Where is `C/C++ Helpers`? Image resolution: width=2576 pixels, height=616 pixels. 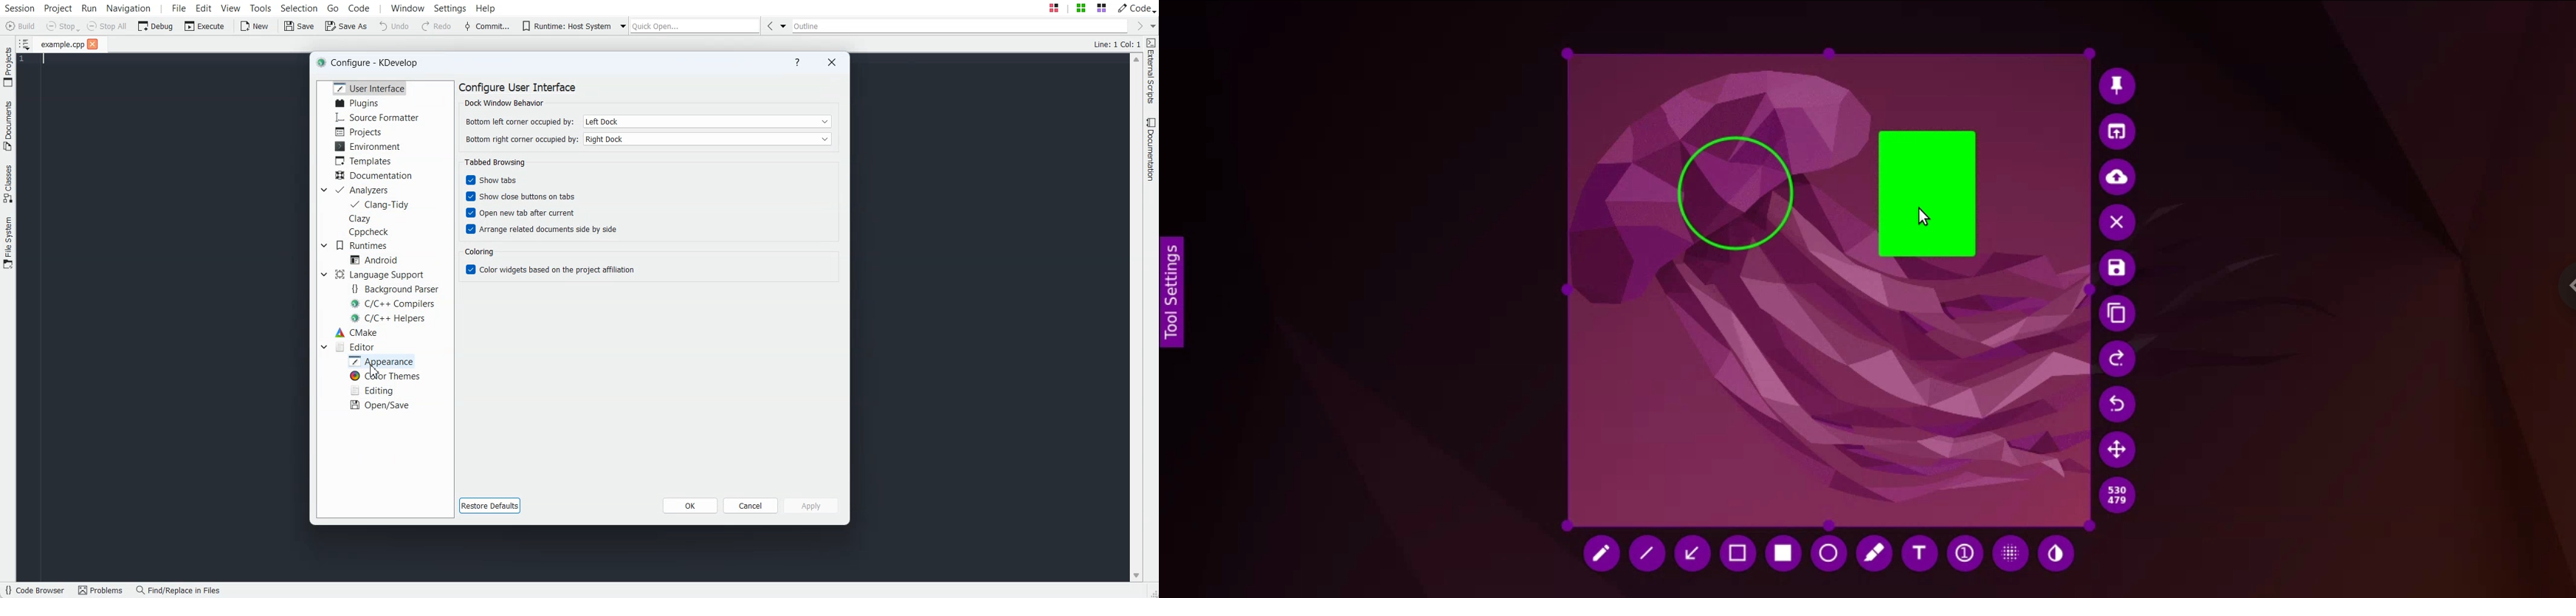
C/C++ Helpers is located at coordinates (390, 318).